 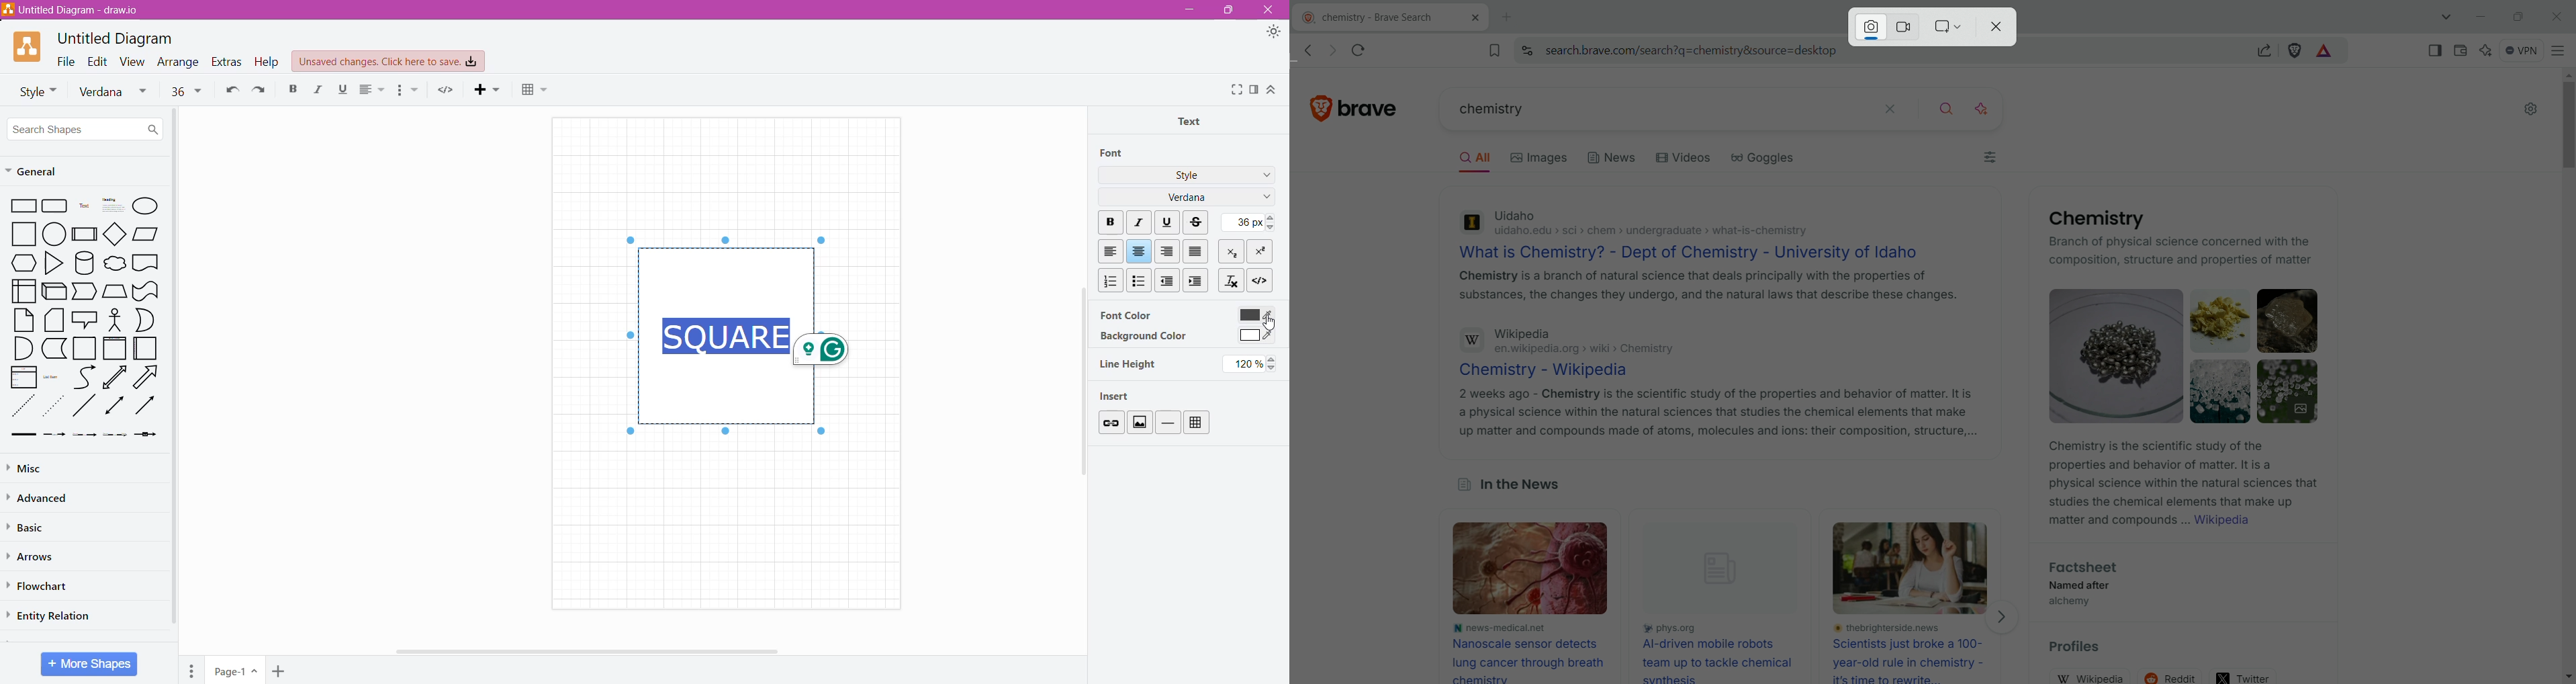 What do you see at coordinates (1773, 161) in the screenshot?
I see `Goggles` at bounding box center [1773, 161].